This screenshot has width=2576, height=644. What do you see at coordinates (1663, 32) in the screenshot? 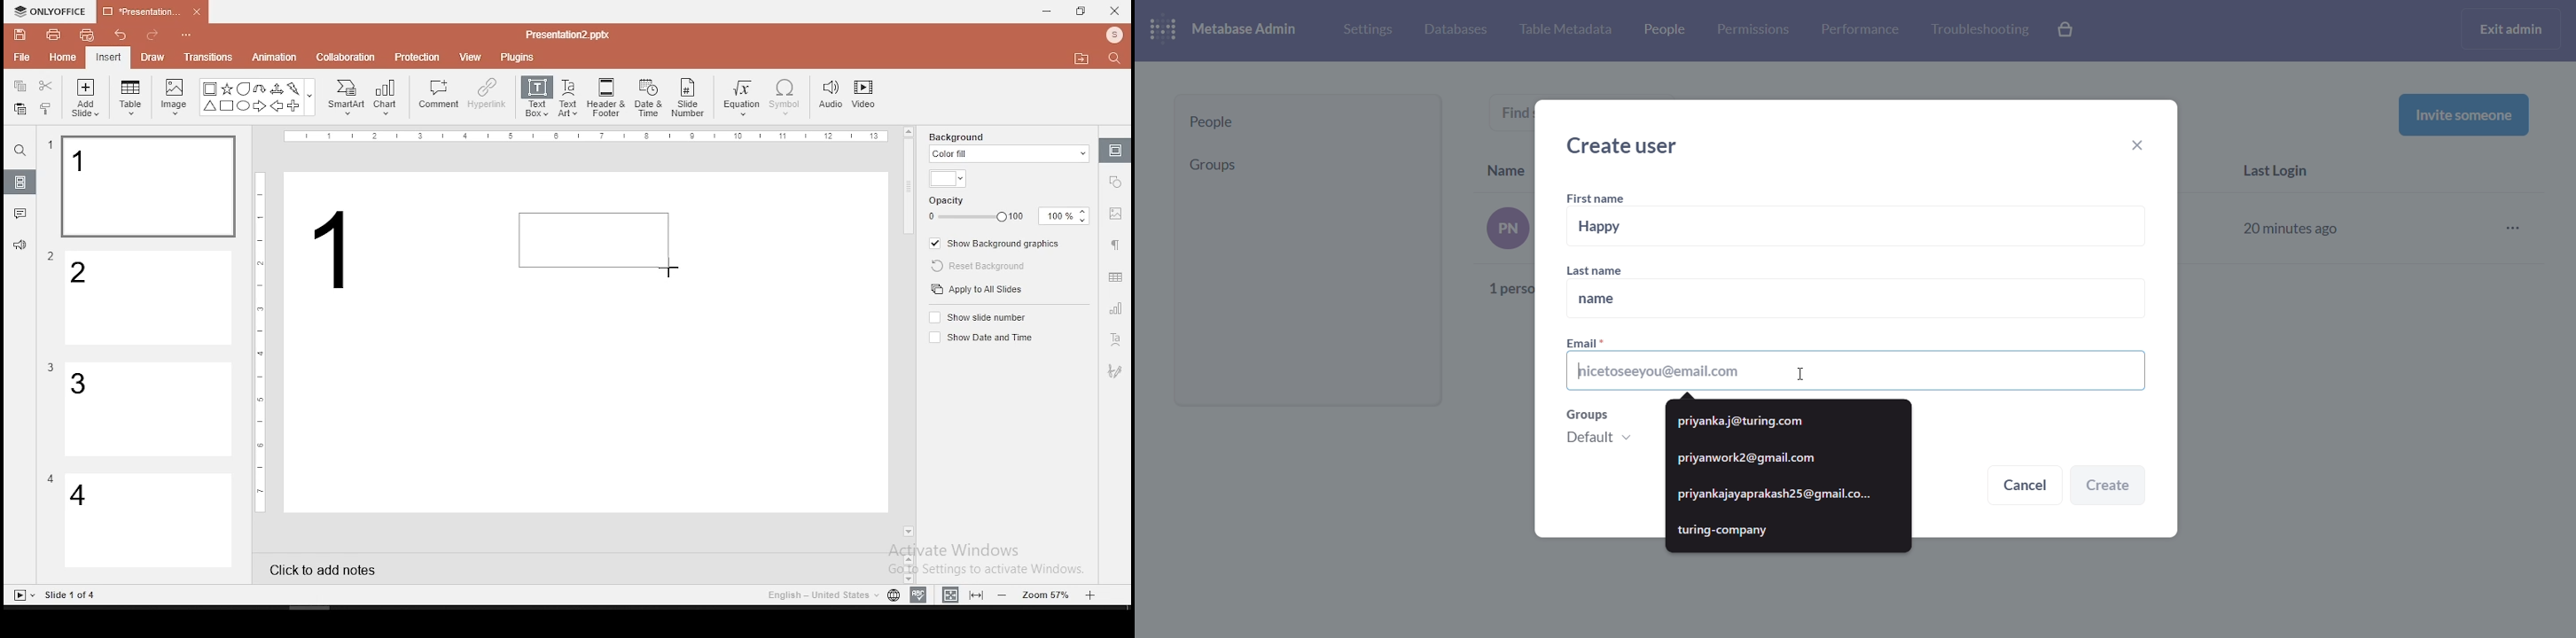
I see `people` at bounding box center [1663, 32].